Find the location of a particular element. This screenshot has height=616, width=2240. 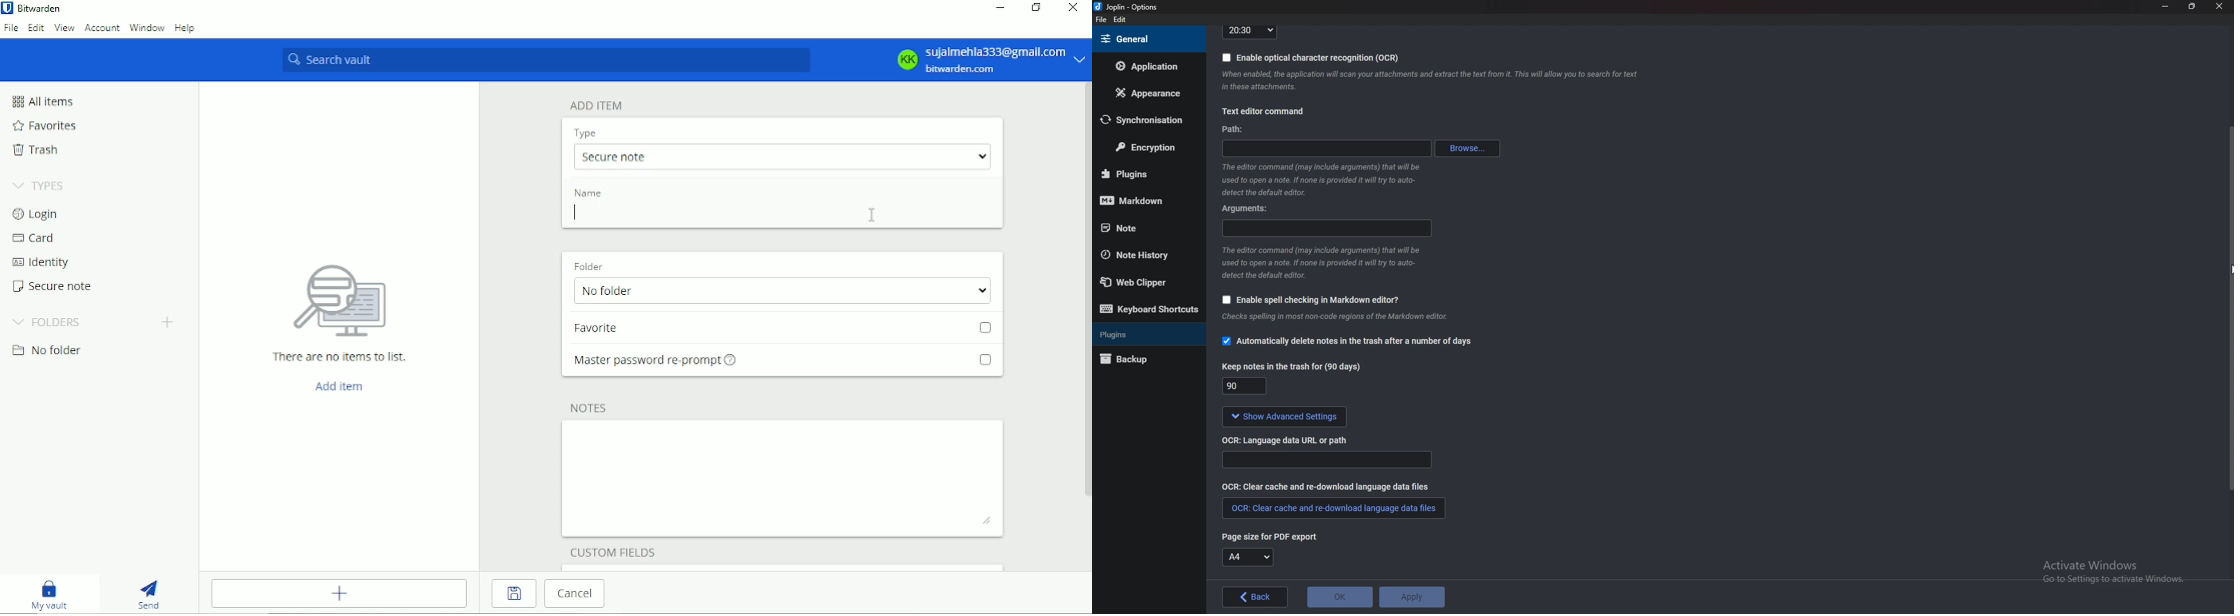

Encryption is located at coordinates (1147, 148).